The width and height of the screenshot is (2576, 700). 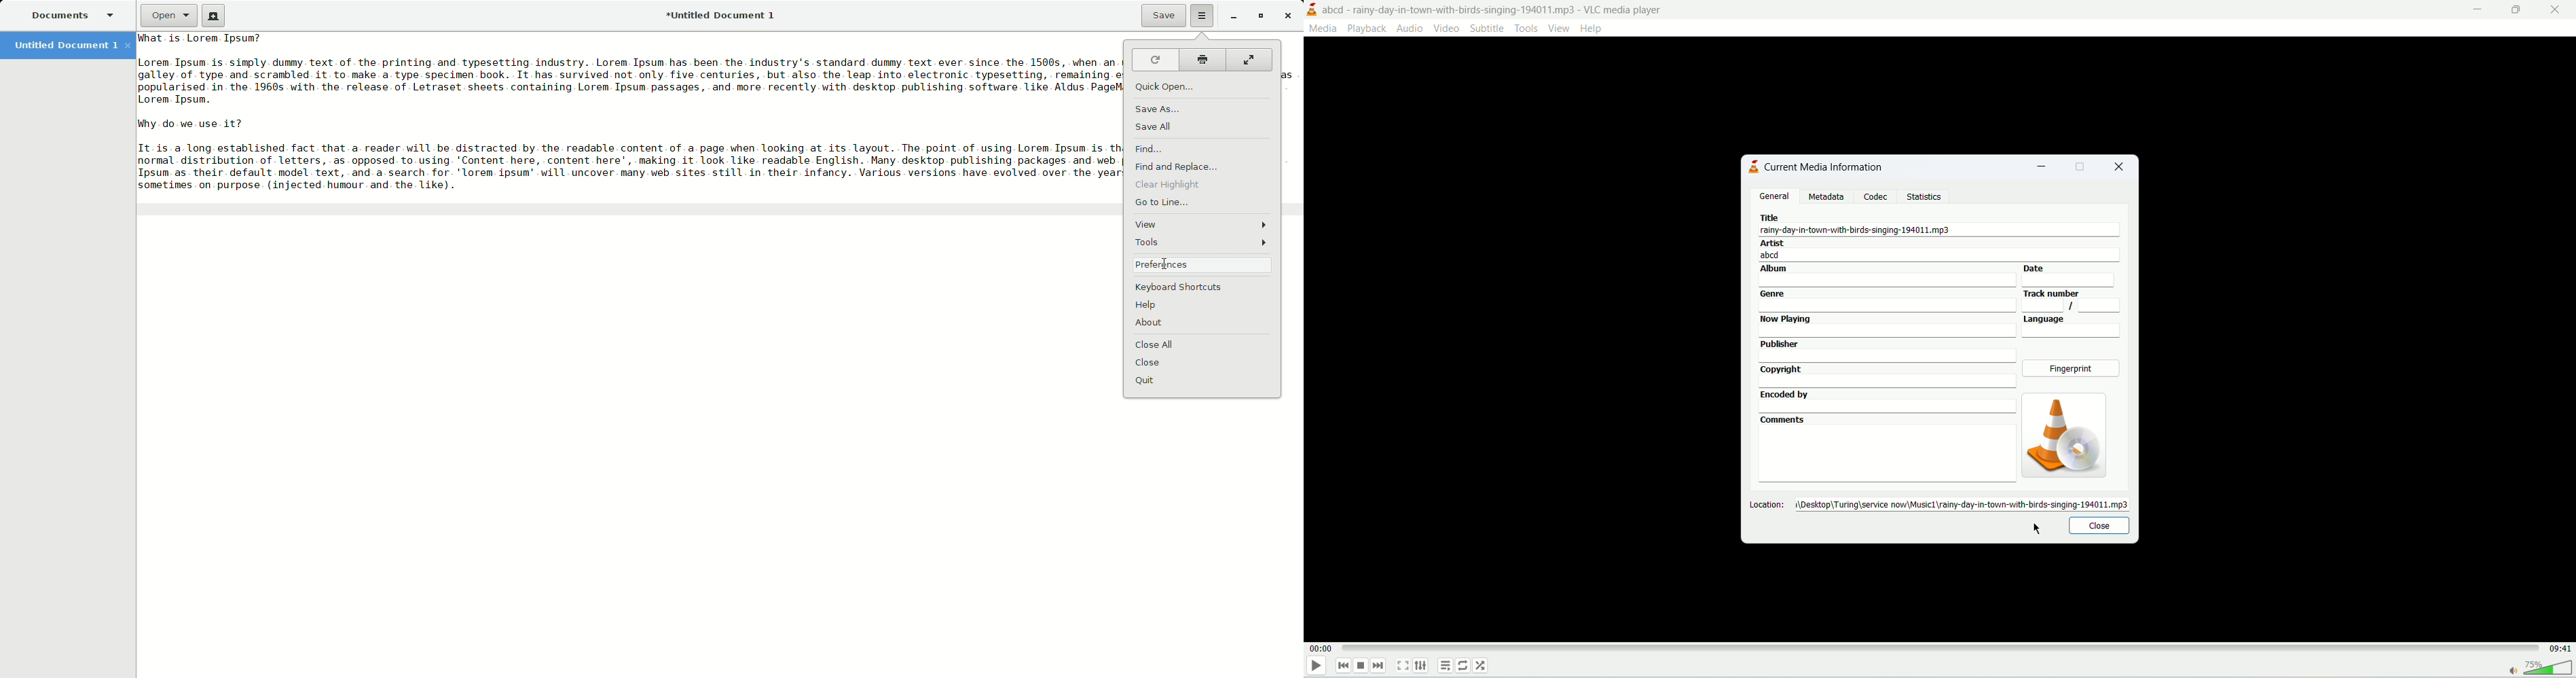 What do you see at coordinates (1925, 196) in the screenshot?
I see `statistics` at bounding box center [1925, 196].